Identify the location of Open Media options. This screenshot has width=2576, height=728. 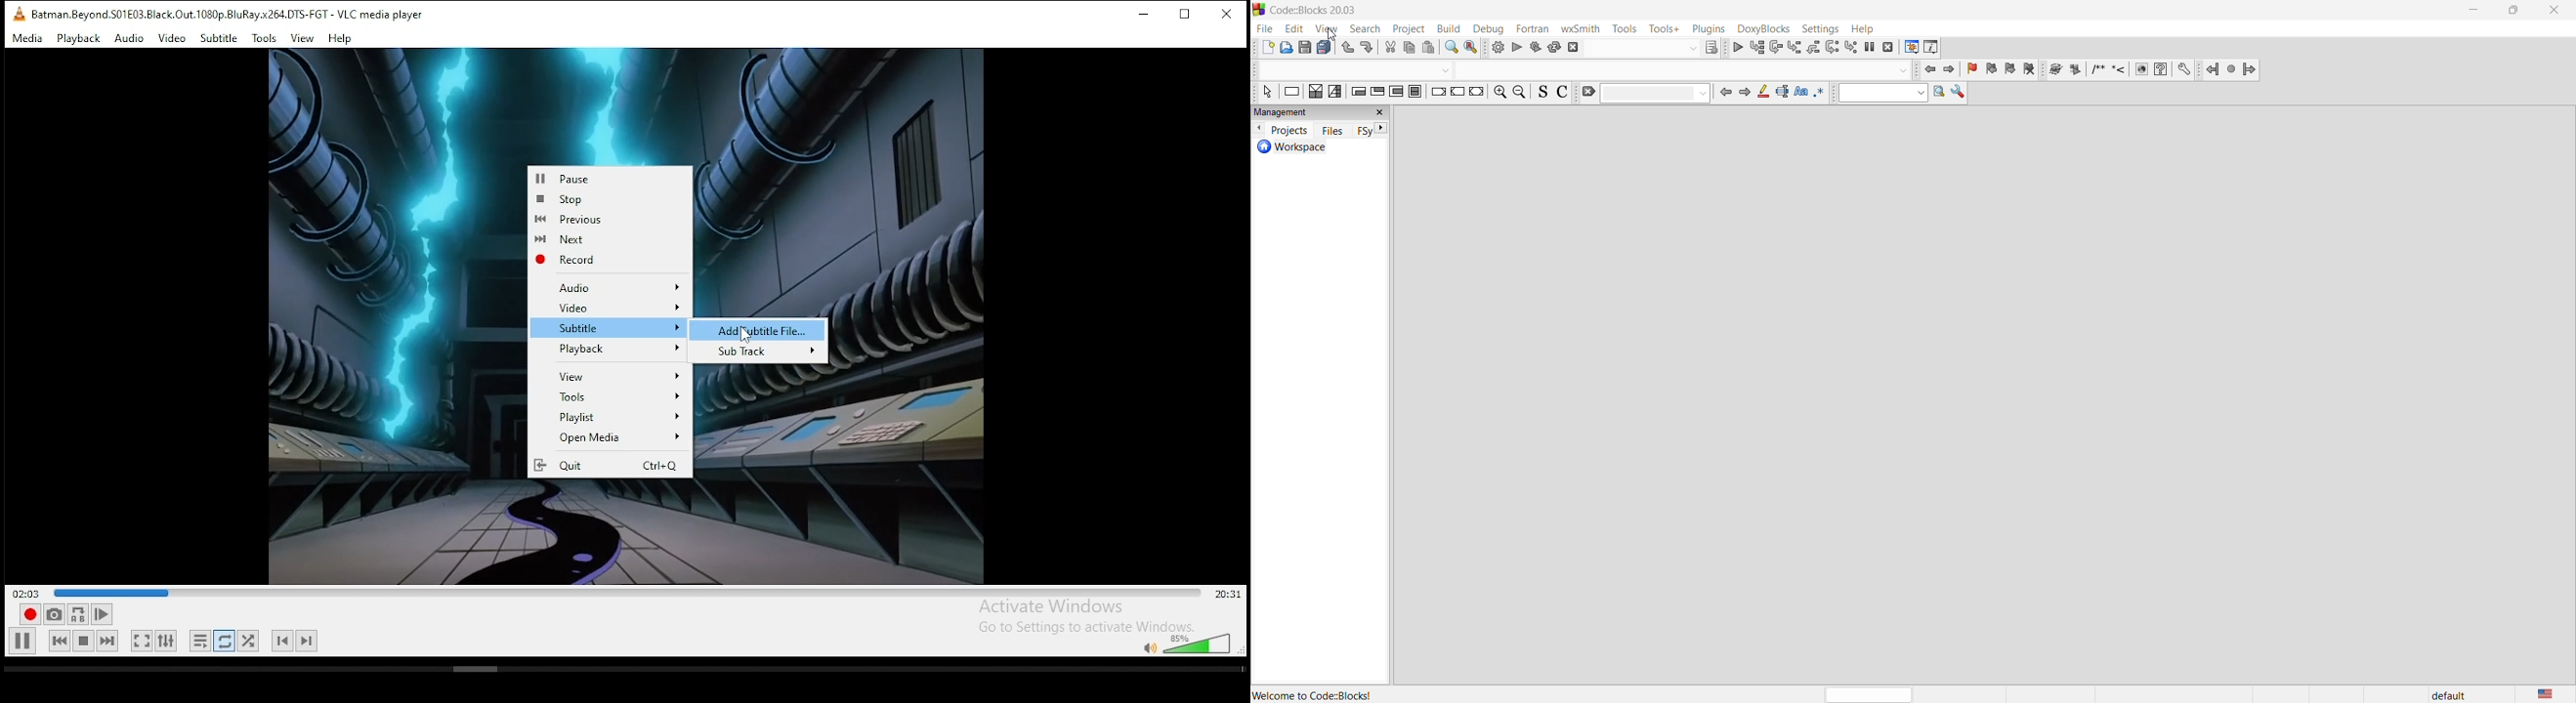
(611, 436).